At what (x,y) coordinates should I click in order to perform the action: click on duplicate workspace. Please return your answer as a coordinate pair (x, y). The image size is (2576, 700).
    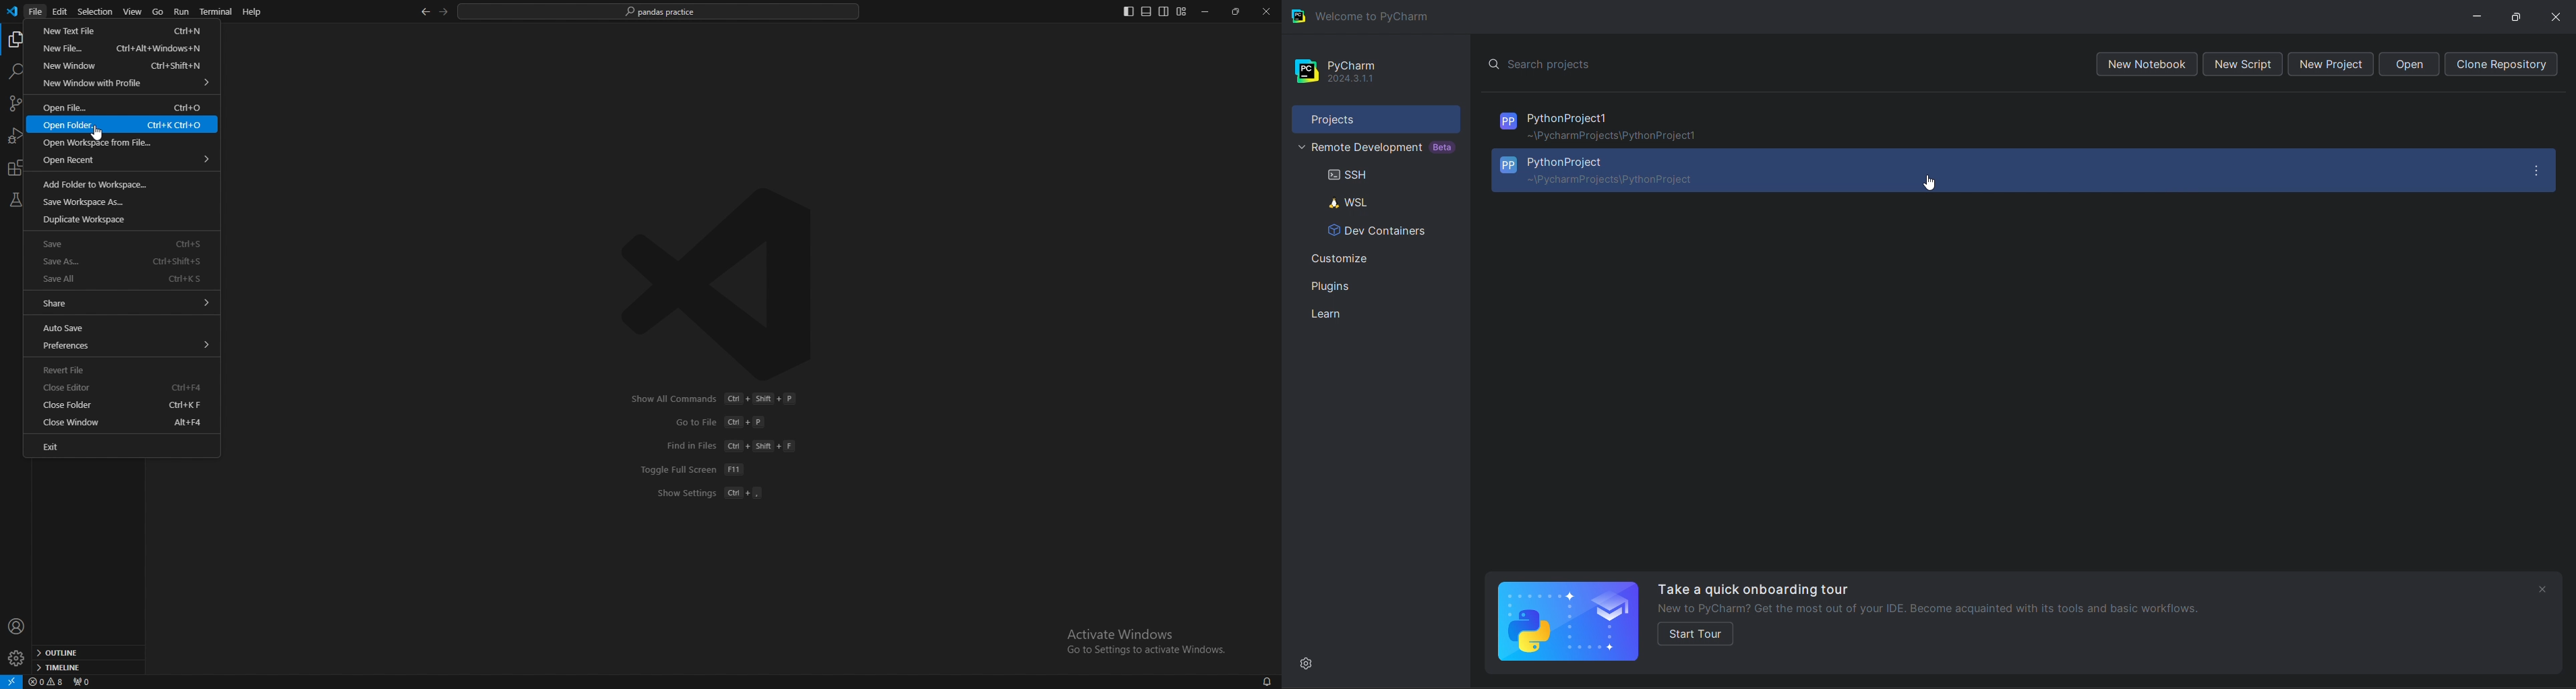
    Looking at the image, I should click on (120, 220).